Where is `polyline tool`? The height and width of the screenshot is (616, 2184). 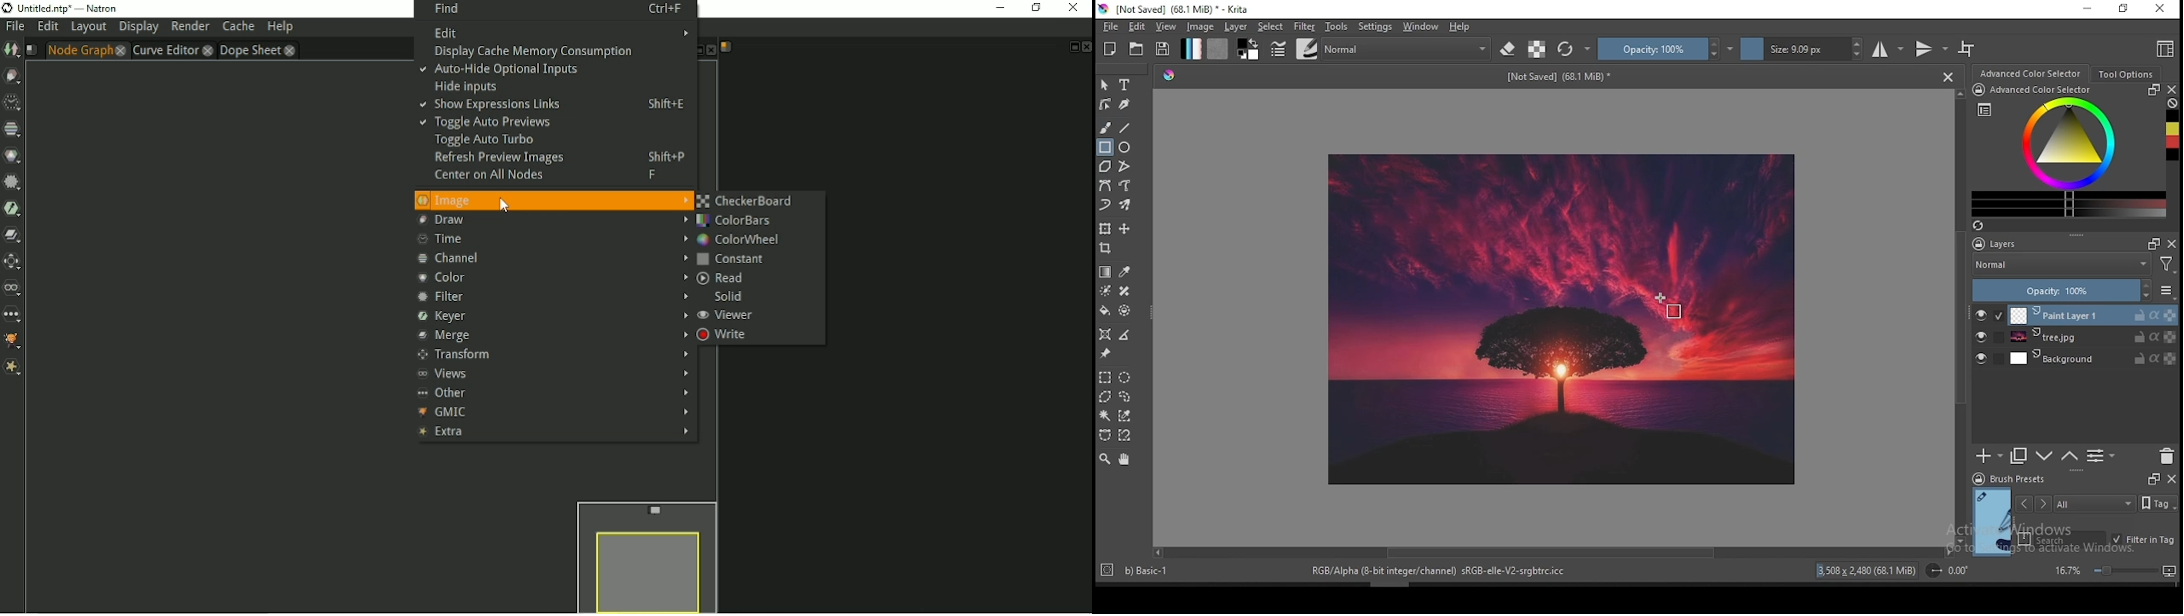
polyline tool is located at coordinates (1124, 165).